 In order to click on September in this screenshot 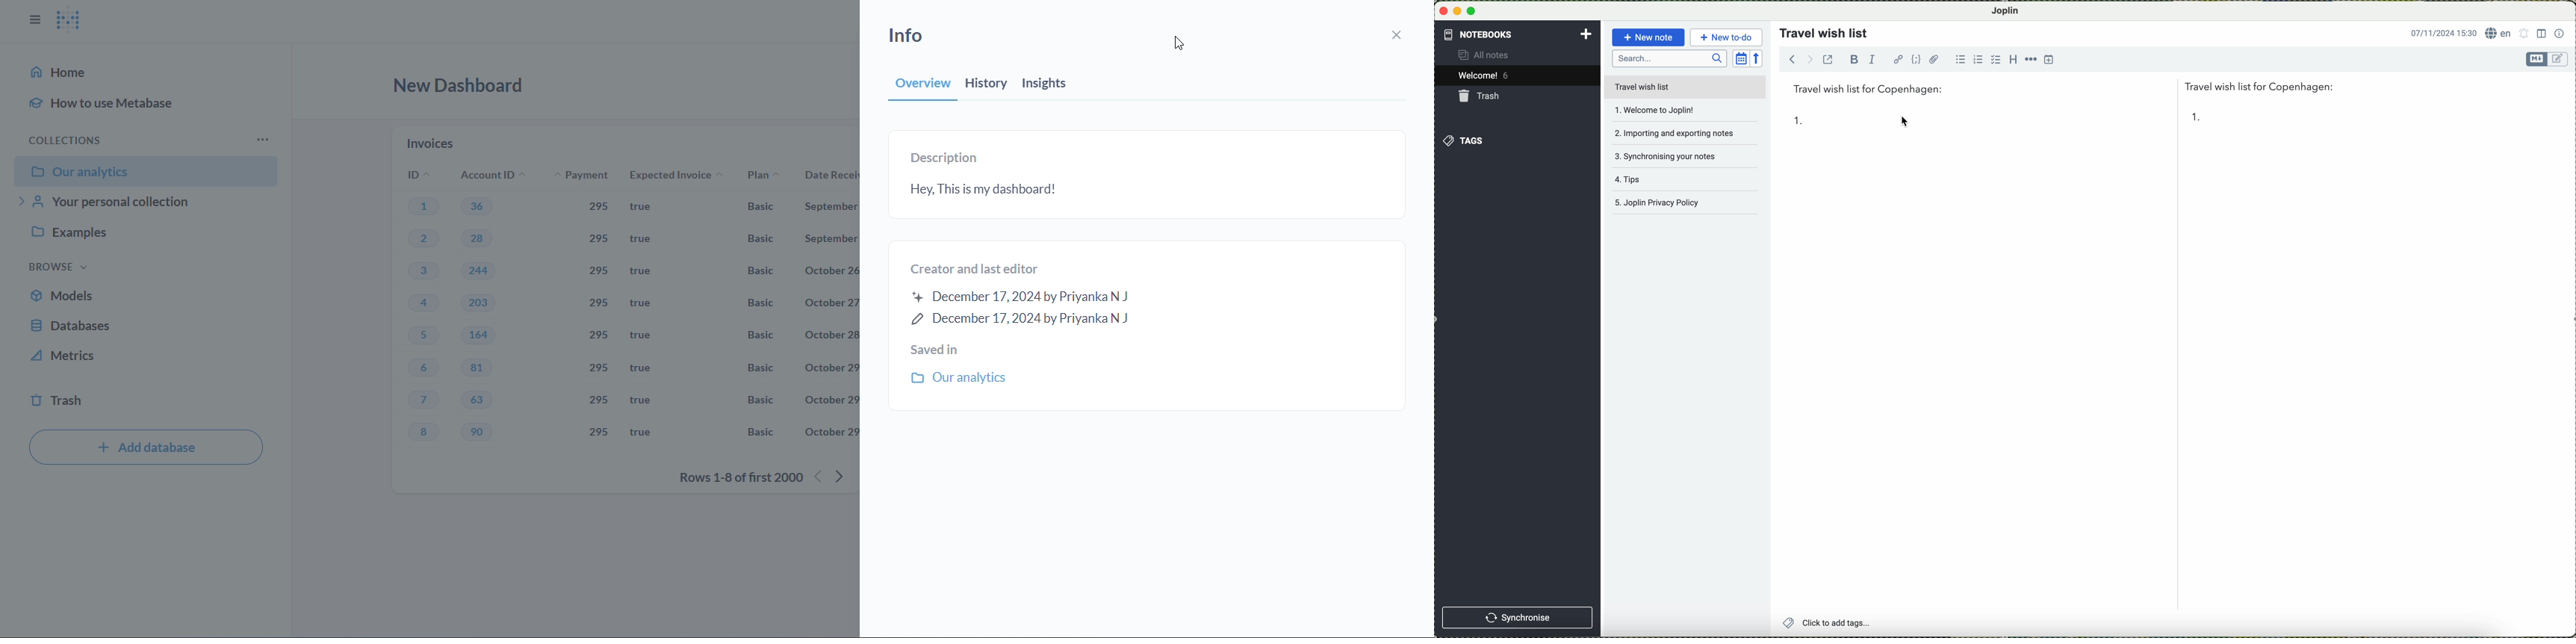, I will do `click(832, 238)`.